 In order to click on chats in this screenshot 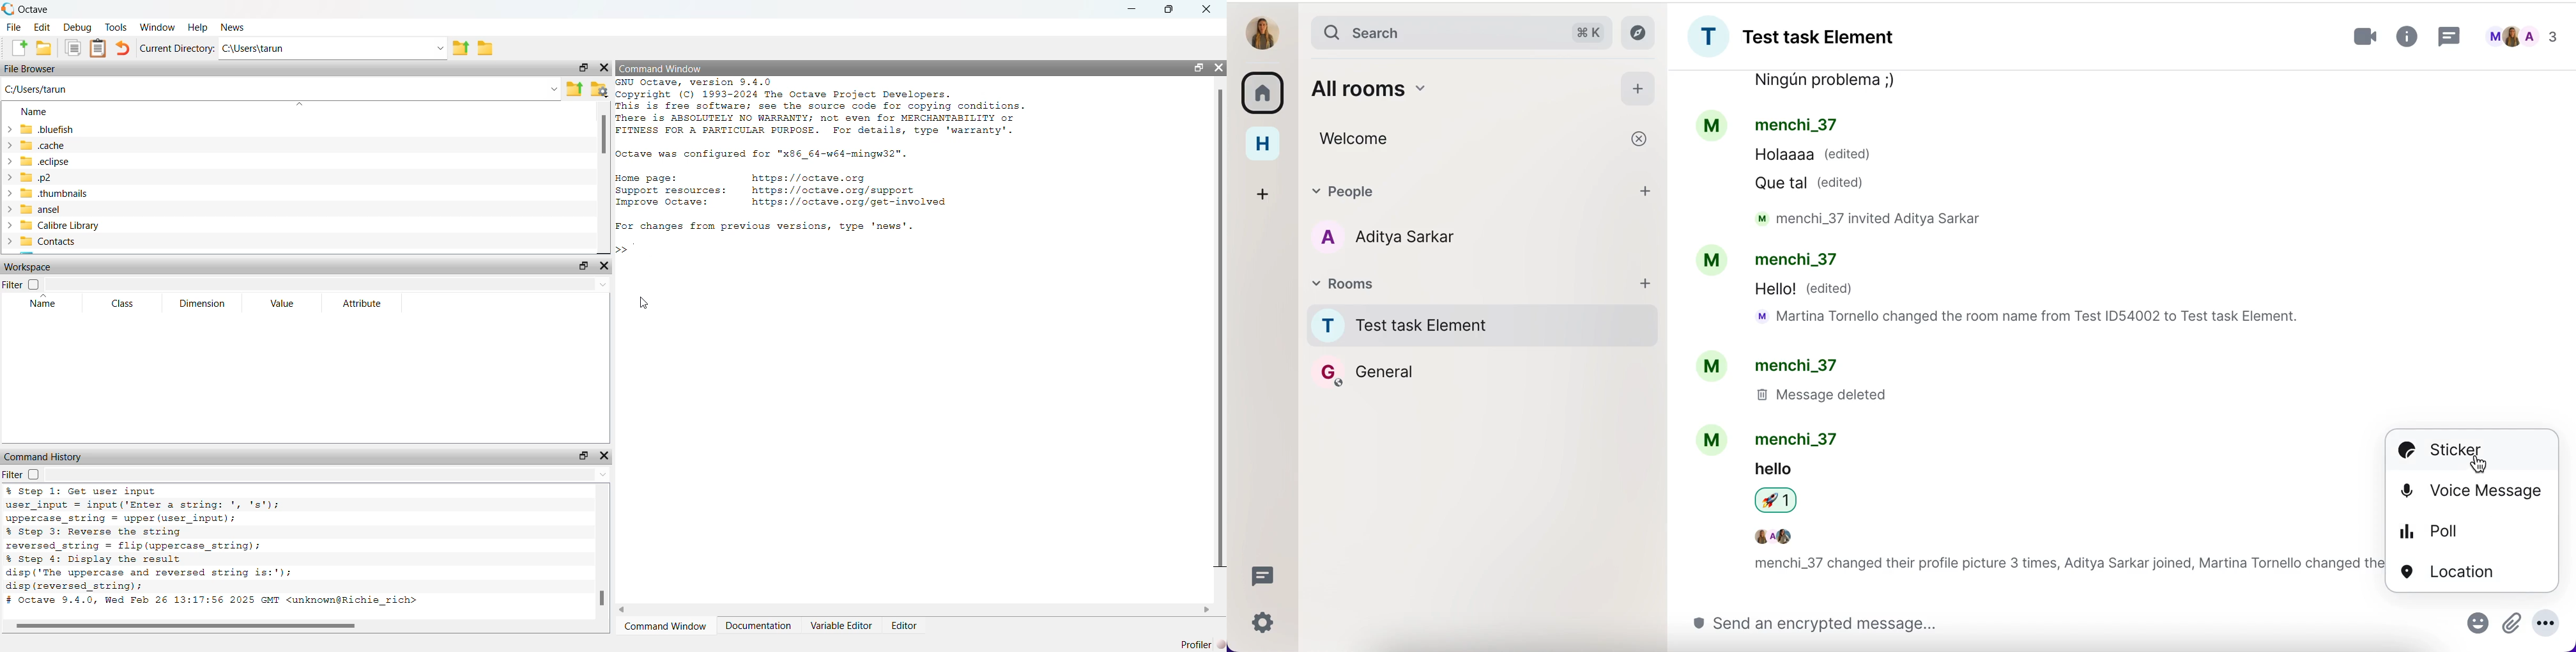, I will do `click(2527, 35)`.